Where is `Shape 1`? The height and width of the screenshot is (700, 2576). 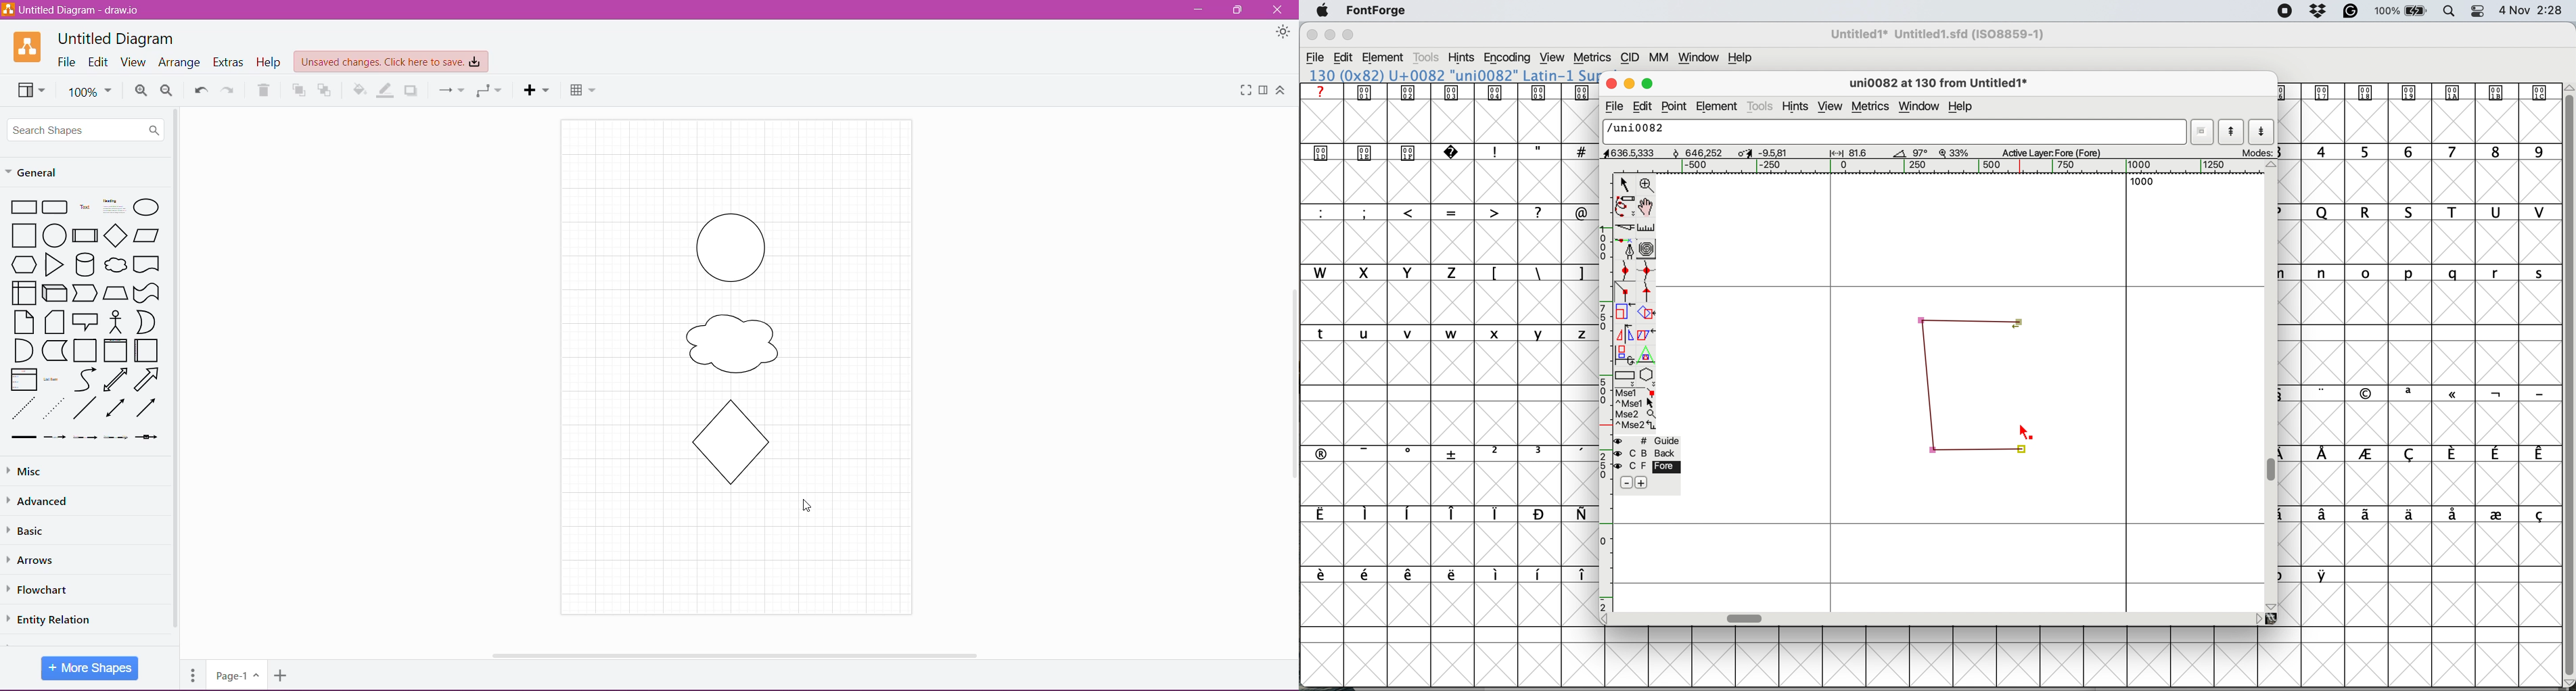
Shape 1 is located at coordinates (727, 247).